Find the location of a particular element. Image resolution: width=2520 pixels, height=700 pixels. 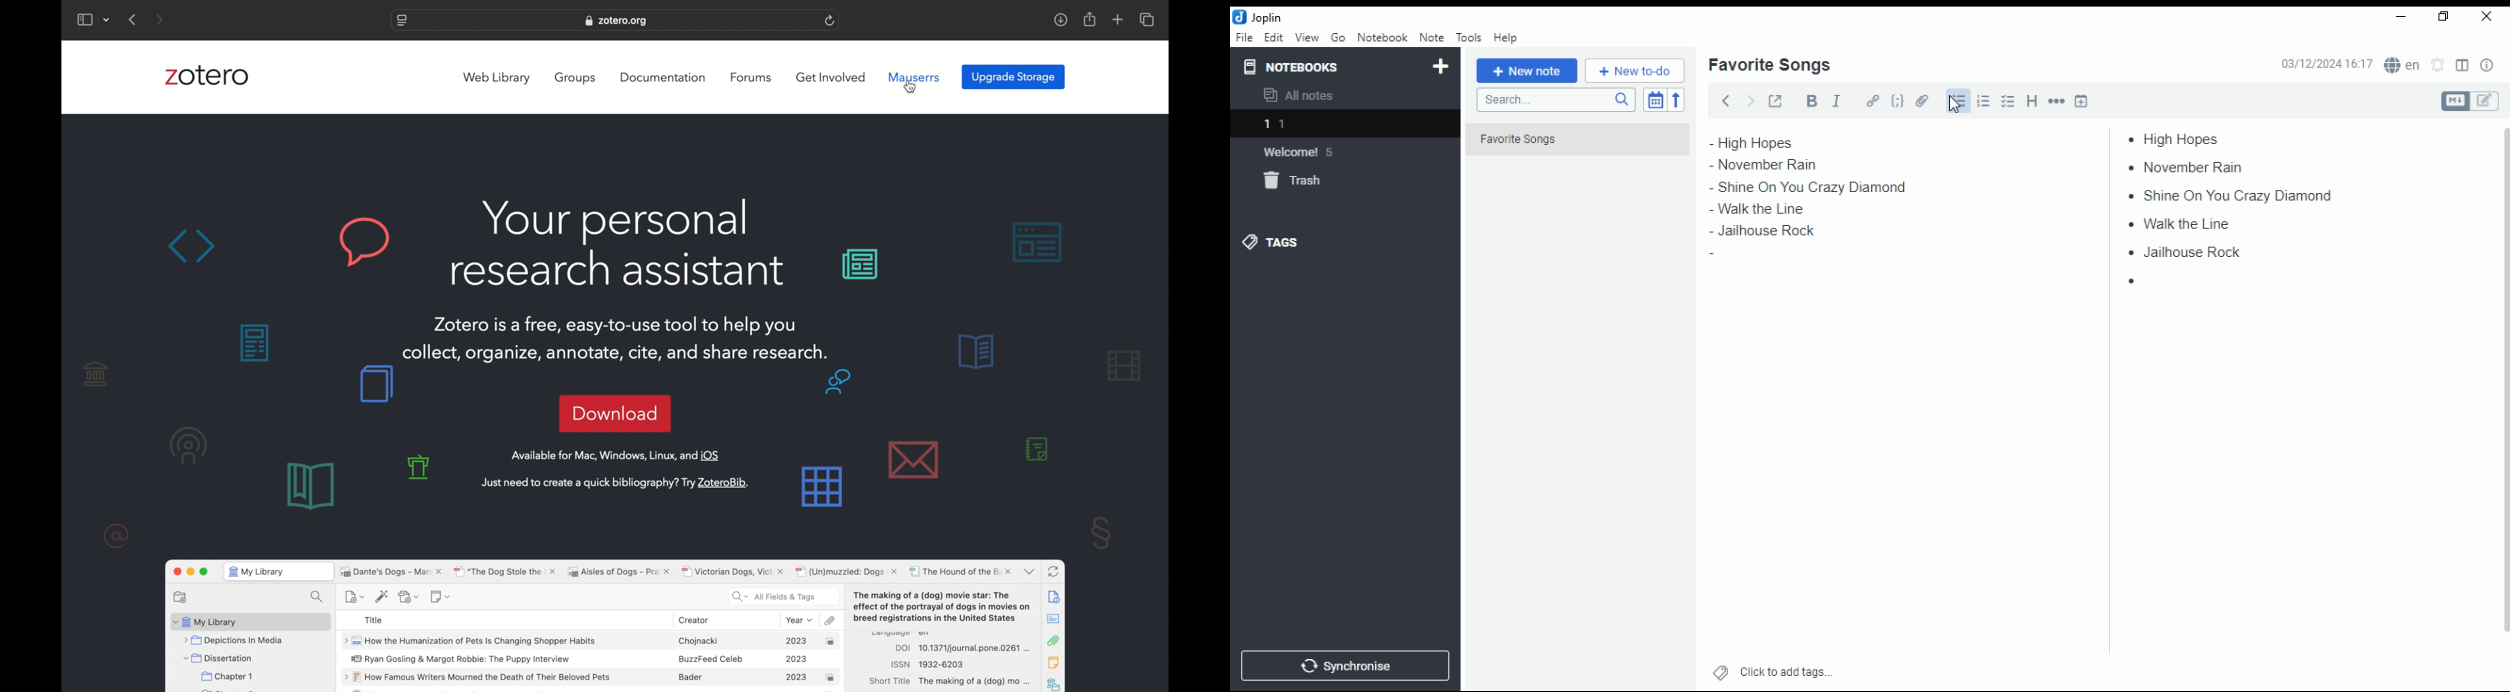

click to add tags is located at coordinates (1786, 669).